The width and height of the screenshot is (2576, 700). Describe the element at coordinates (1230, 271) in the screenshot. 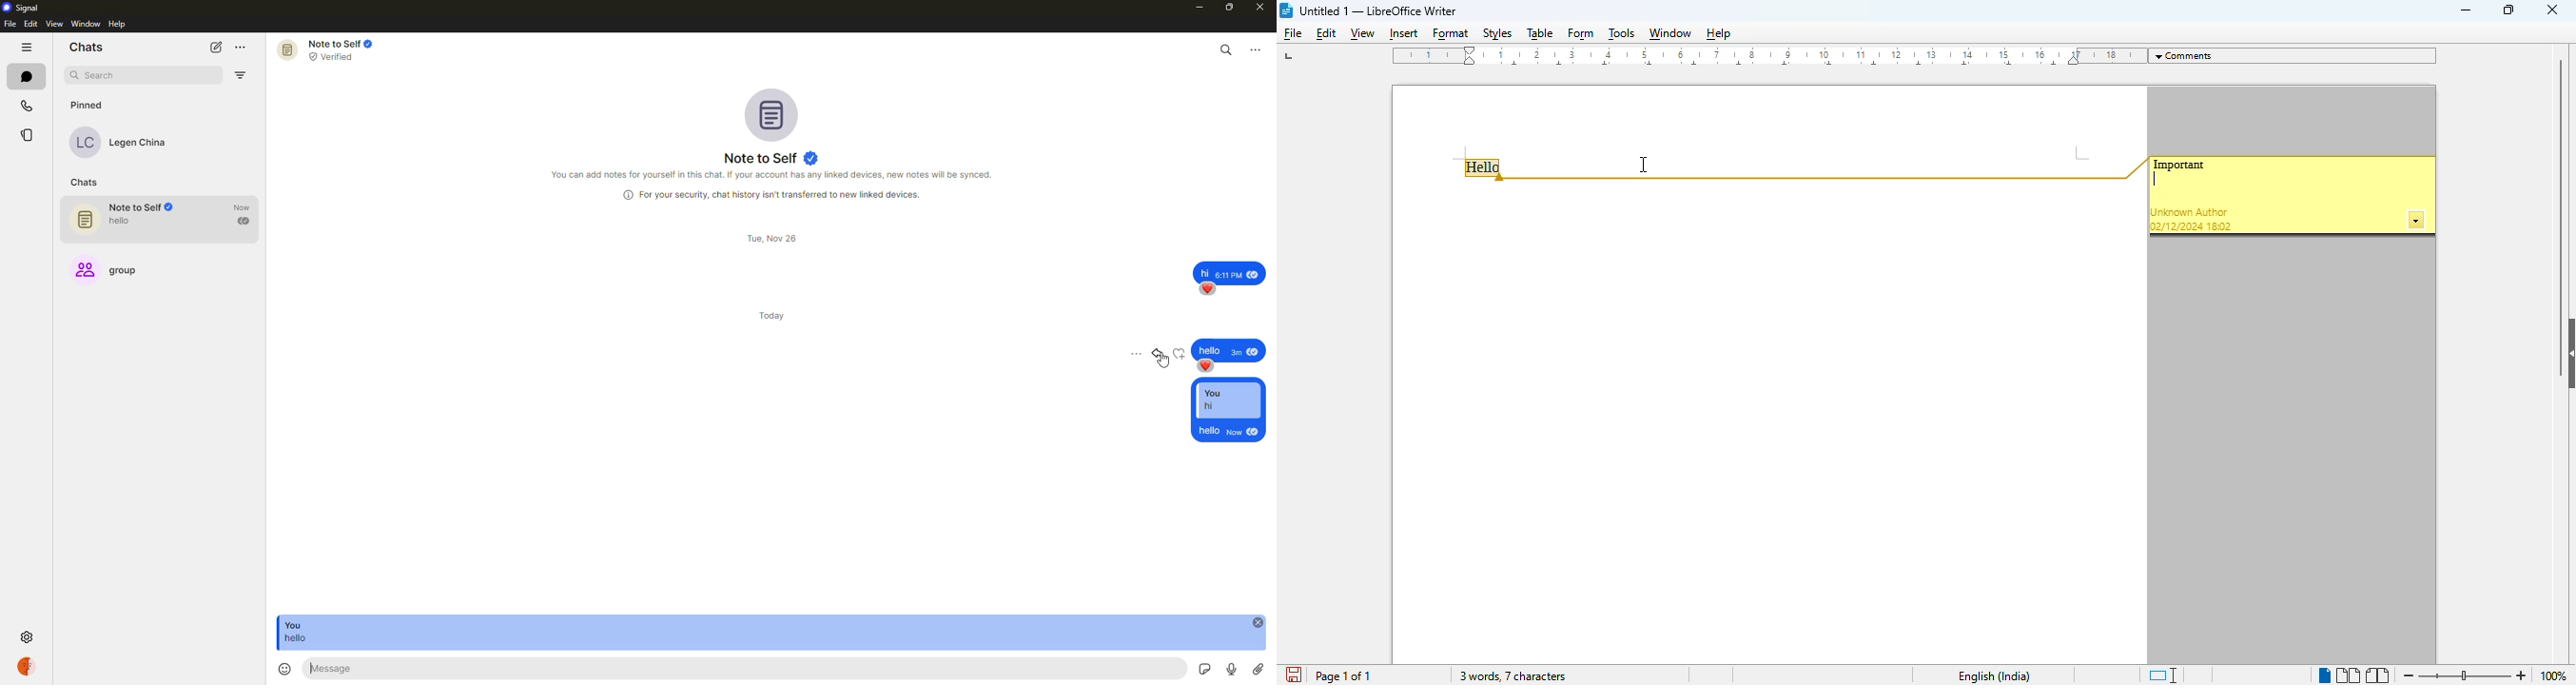

I see `message` at that location.